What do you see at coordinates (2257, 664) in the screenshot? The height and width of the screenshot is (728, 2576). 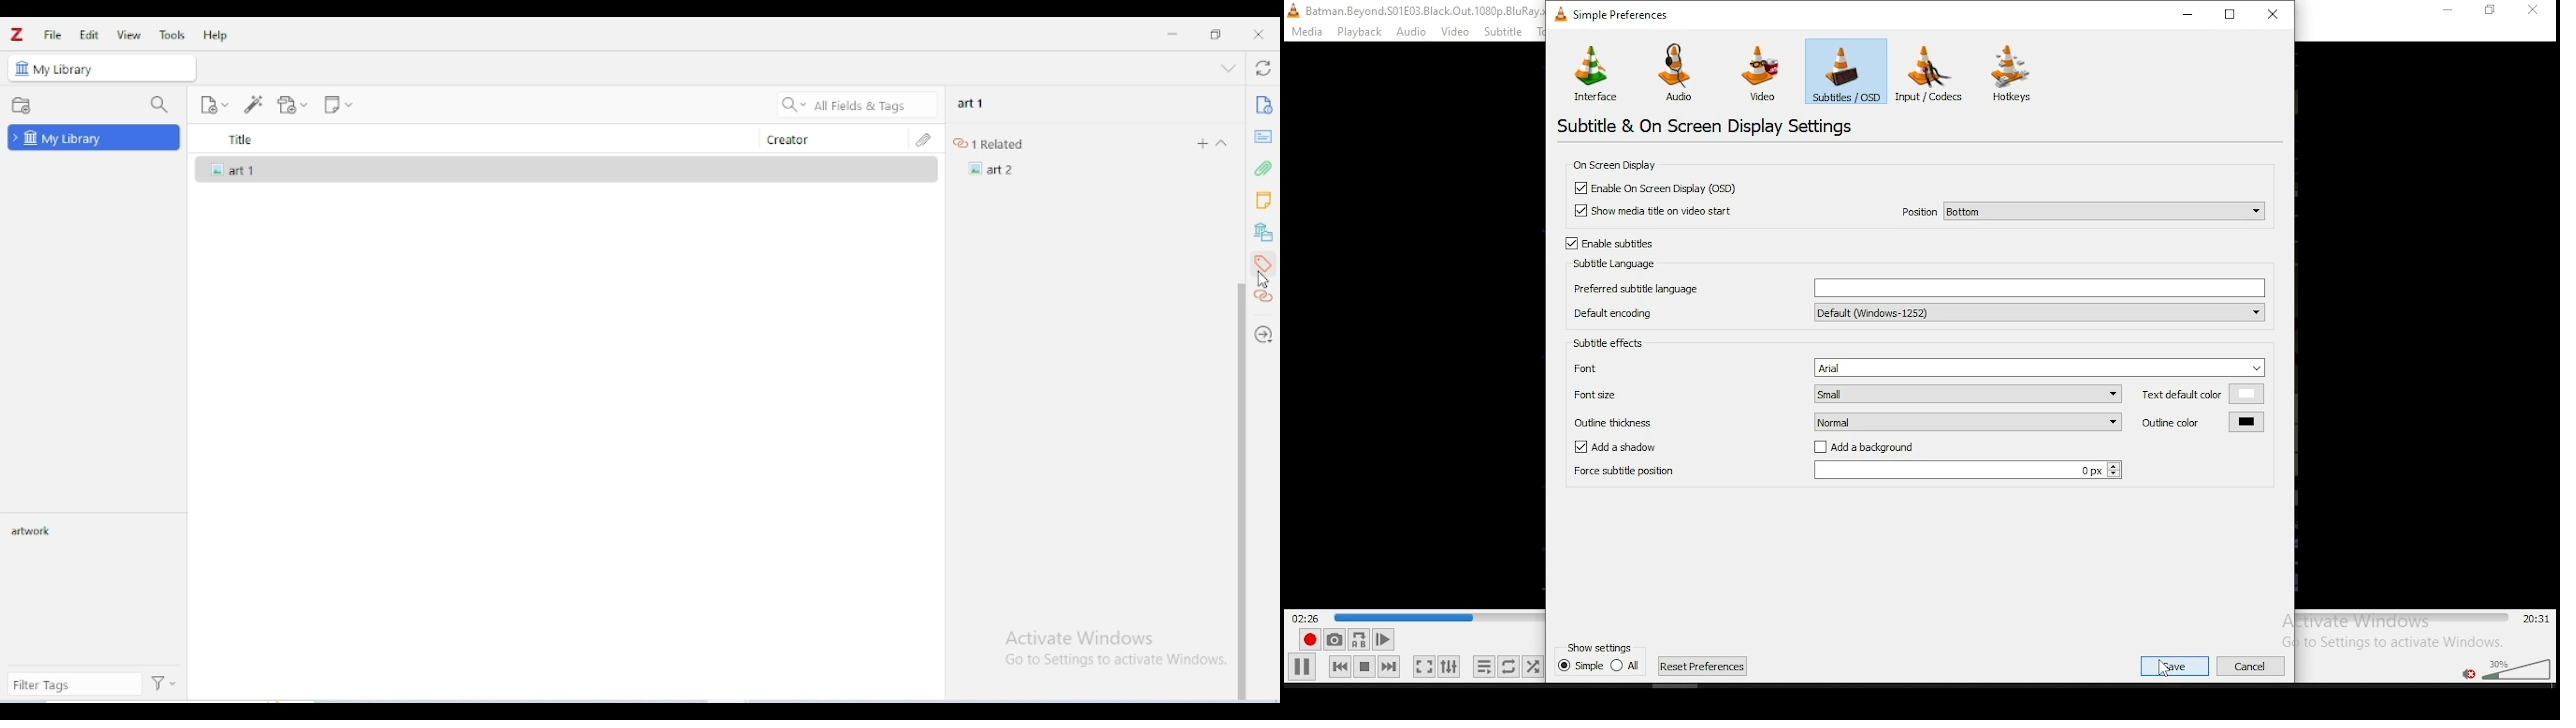 I see `` at bounding box center [2257, 664].